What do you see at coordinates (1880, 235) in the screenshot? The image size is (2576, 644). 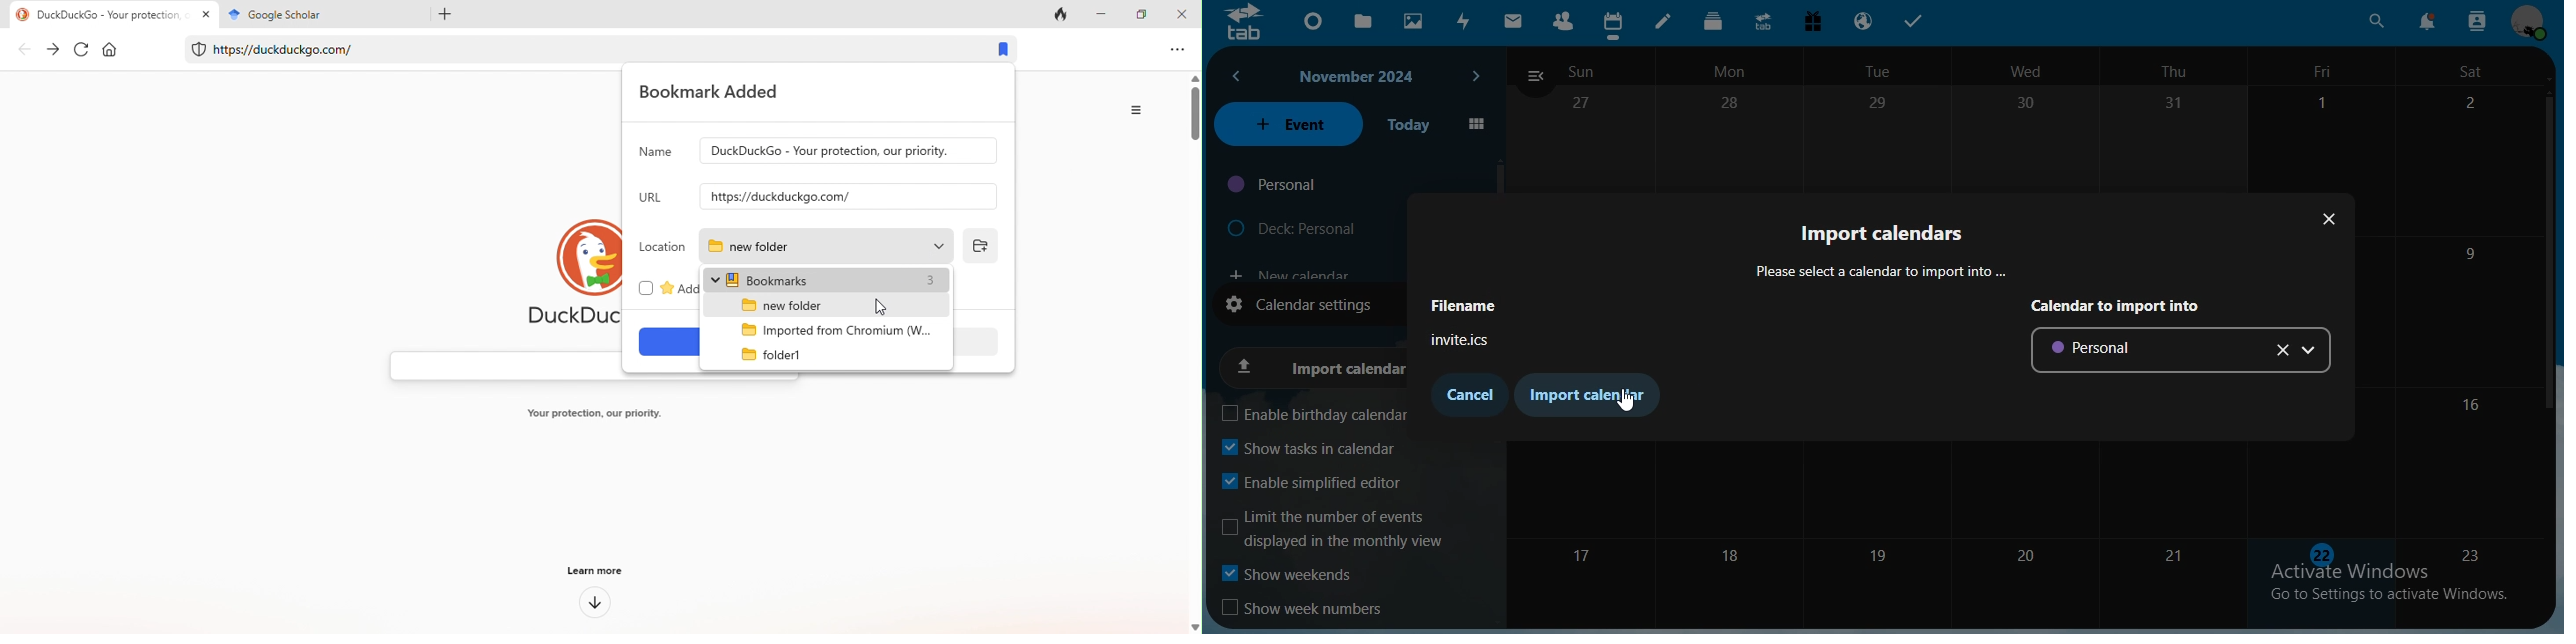 I see `import calendar` at bounding box center [1880, 235].